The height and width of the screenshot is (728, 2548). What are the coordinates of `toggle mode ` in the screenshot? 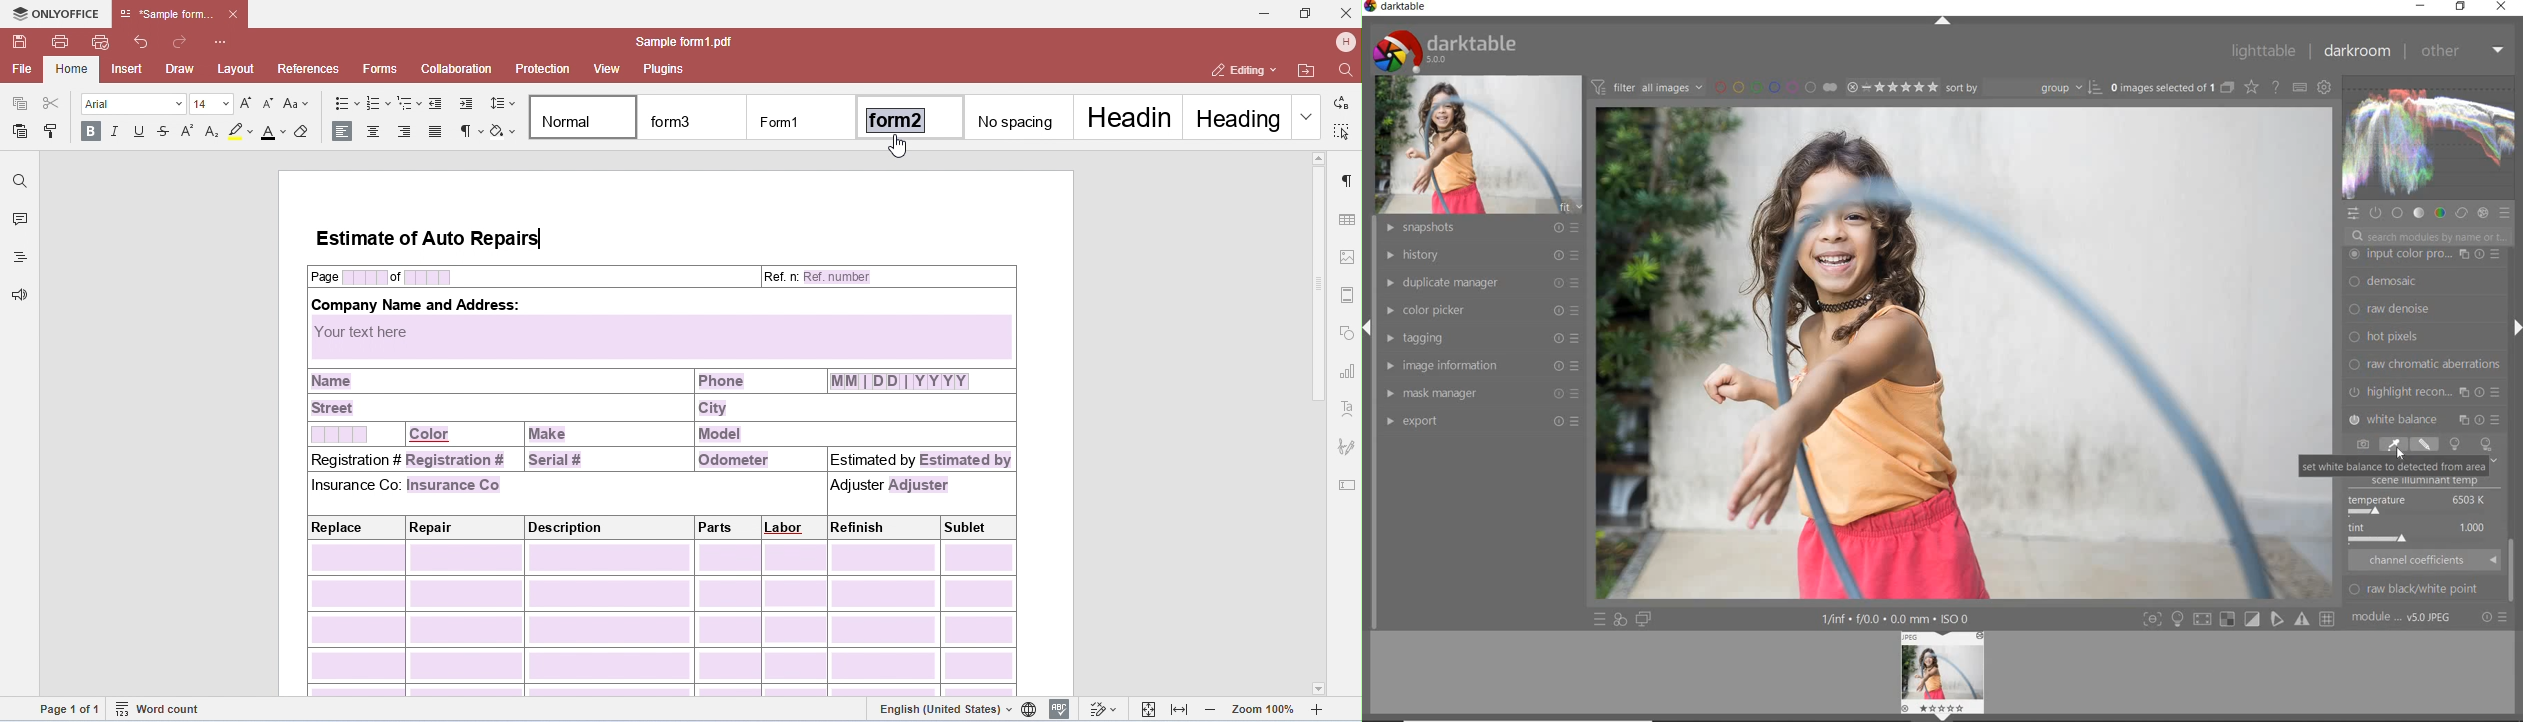 It's located at (2230, 620).